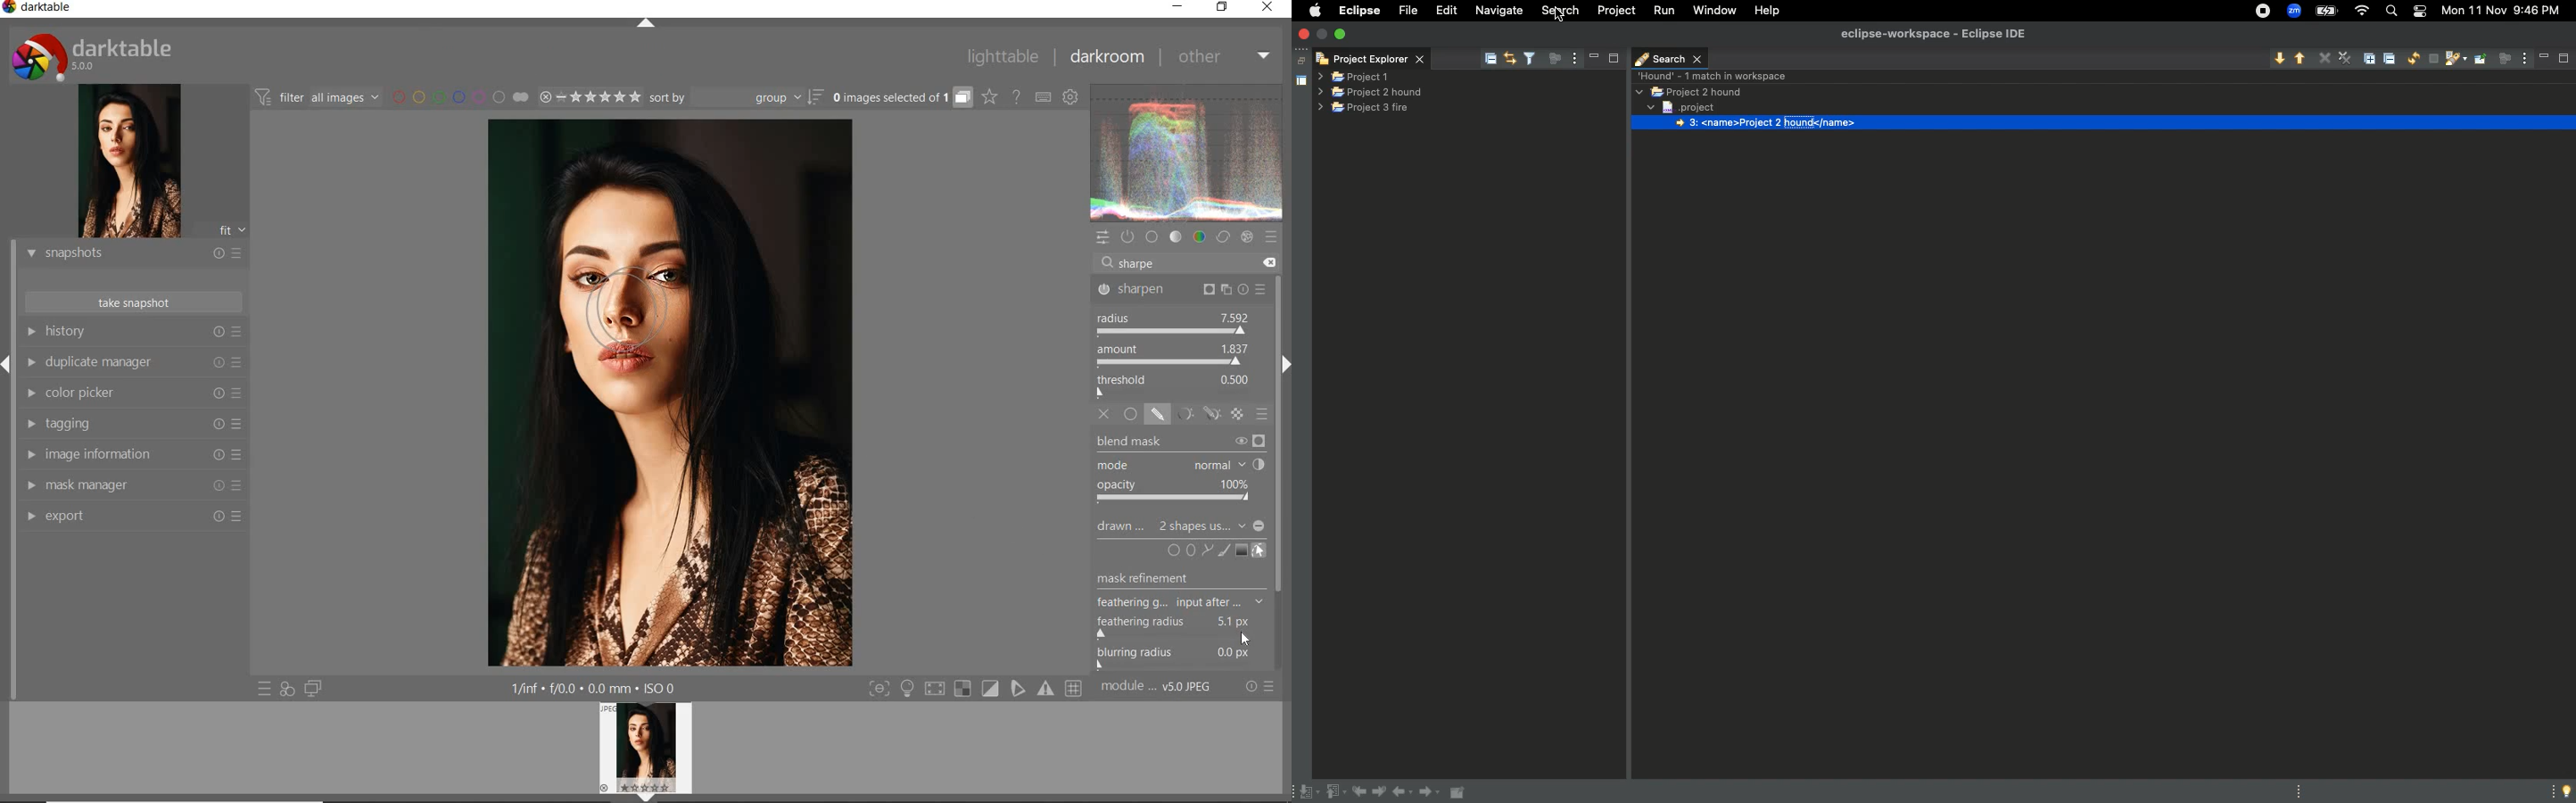 The width and height of the screenshot is (2576, 812). Describe the element at coordinates (1696, 106) in the screenshot. I see `Project` at that location.